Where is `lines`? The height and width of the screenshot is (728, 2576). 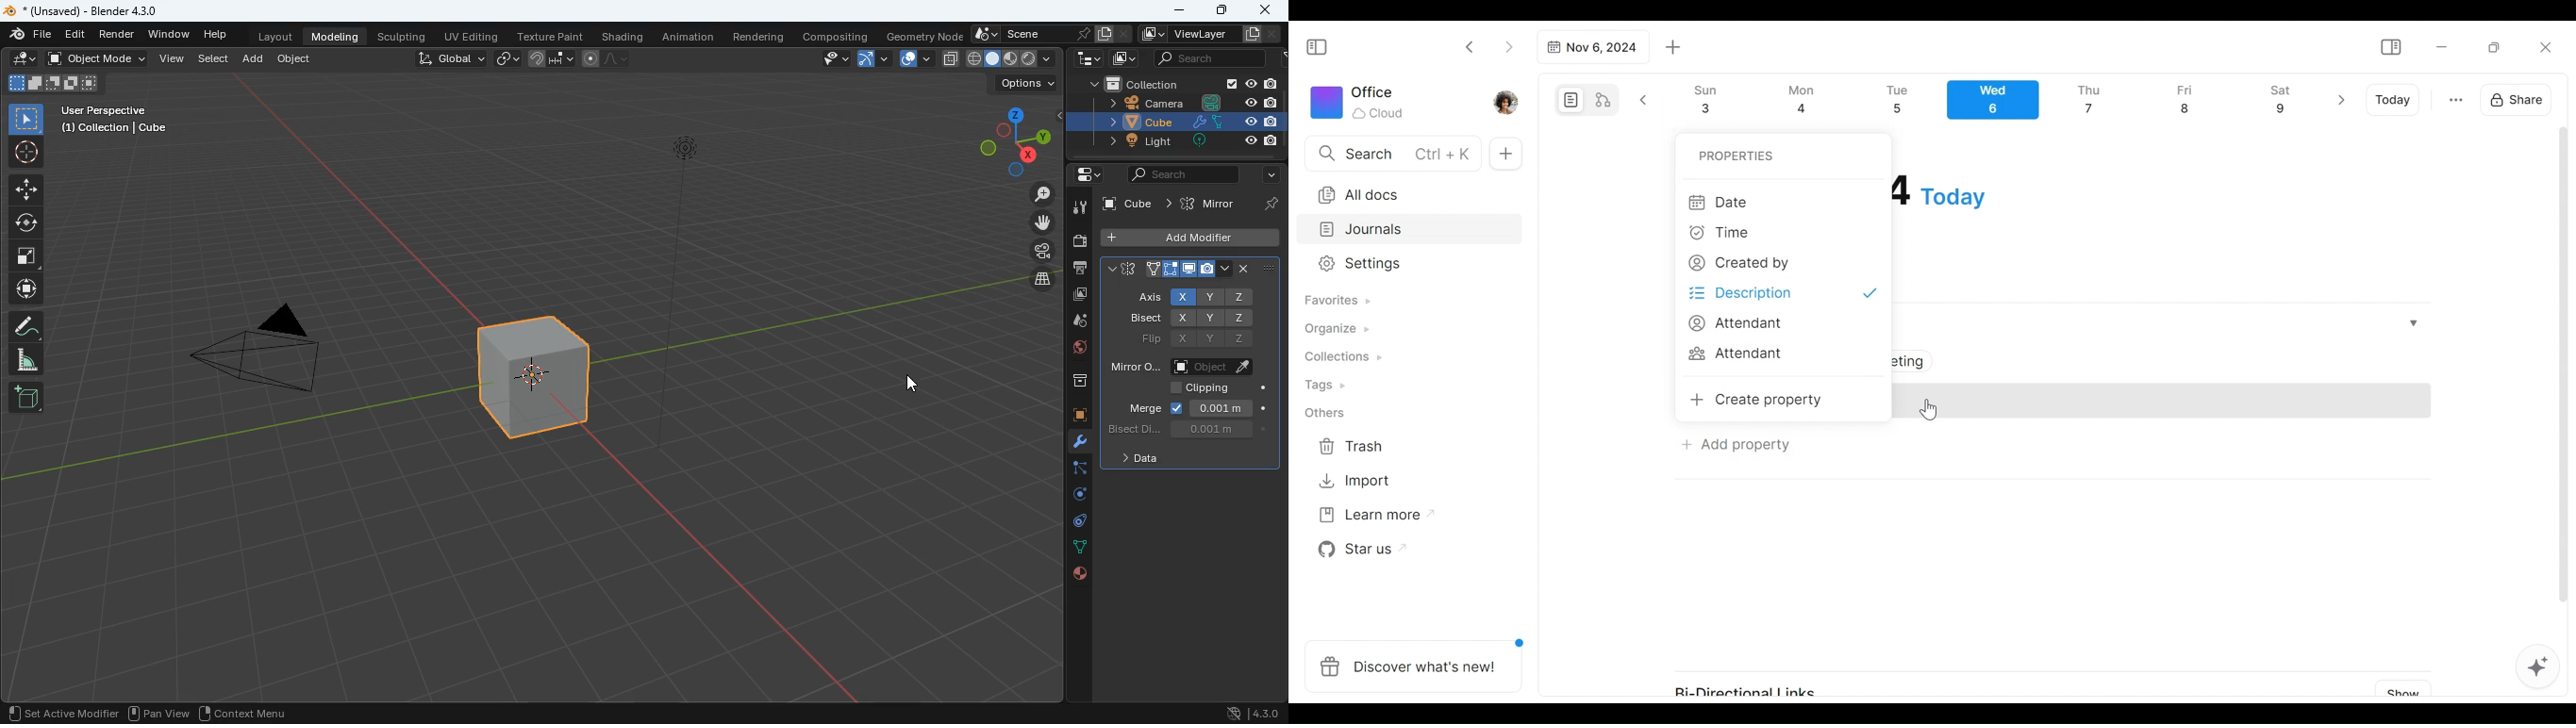 lines is located at coordinates (1077, 548).